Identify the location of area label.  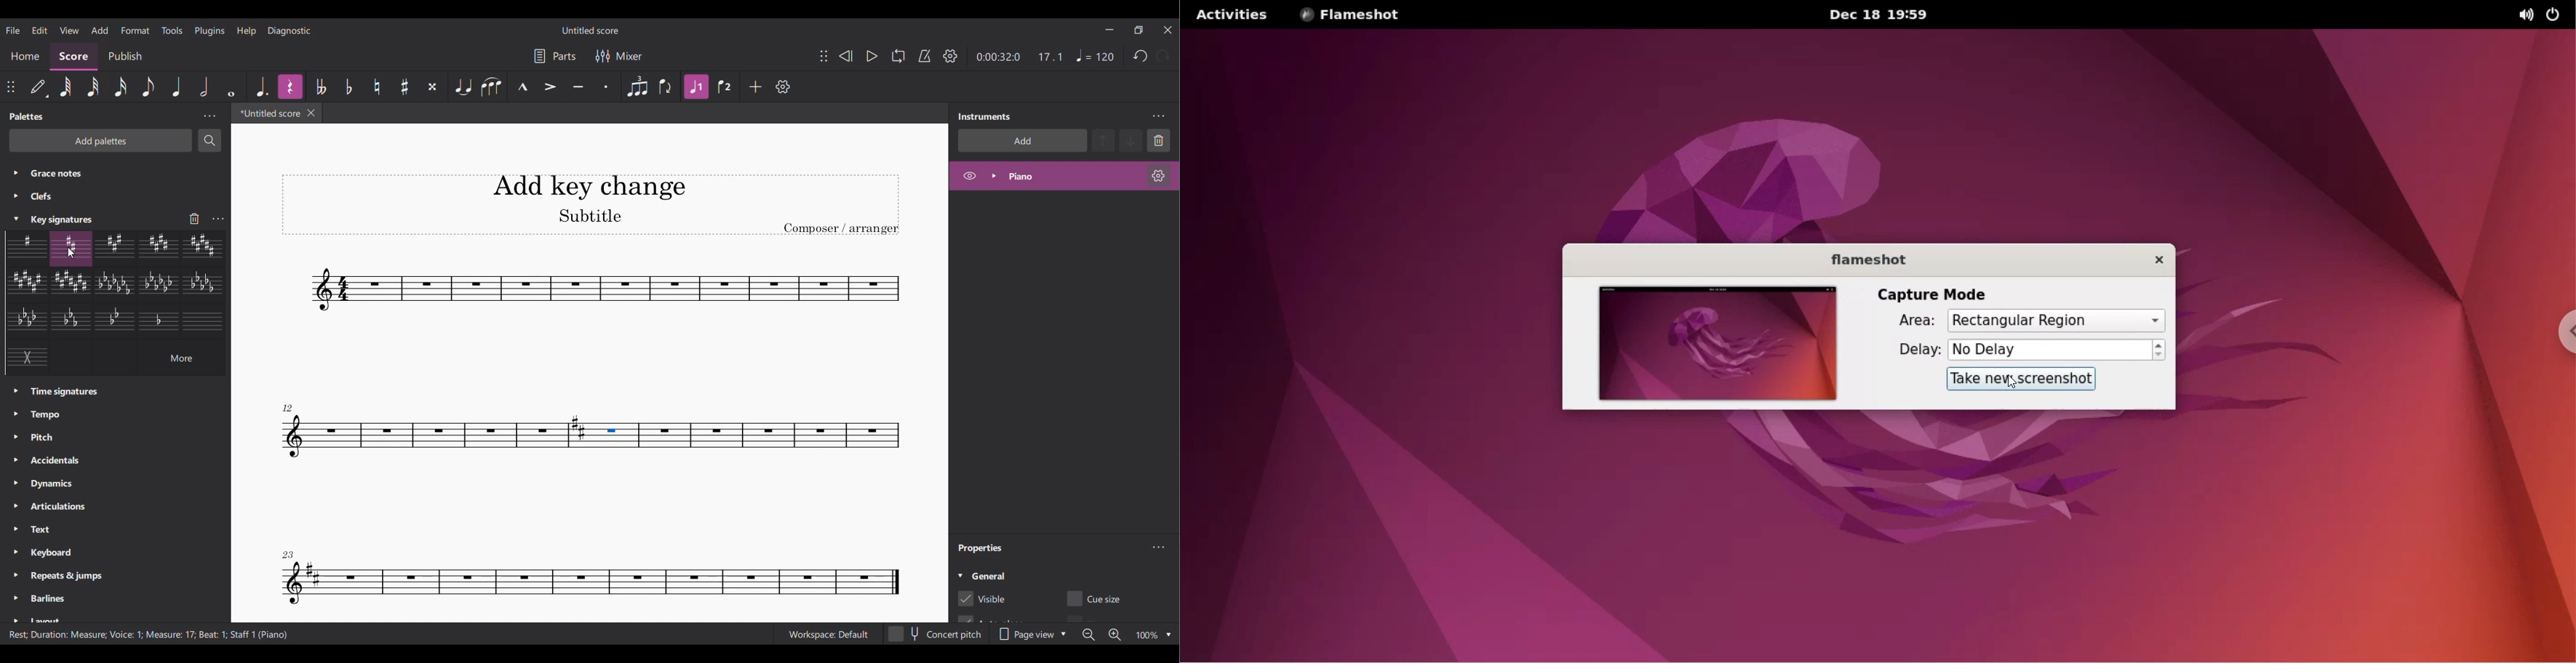
(1902, 321).